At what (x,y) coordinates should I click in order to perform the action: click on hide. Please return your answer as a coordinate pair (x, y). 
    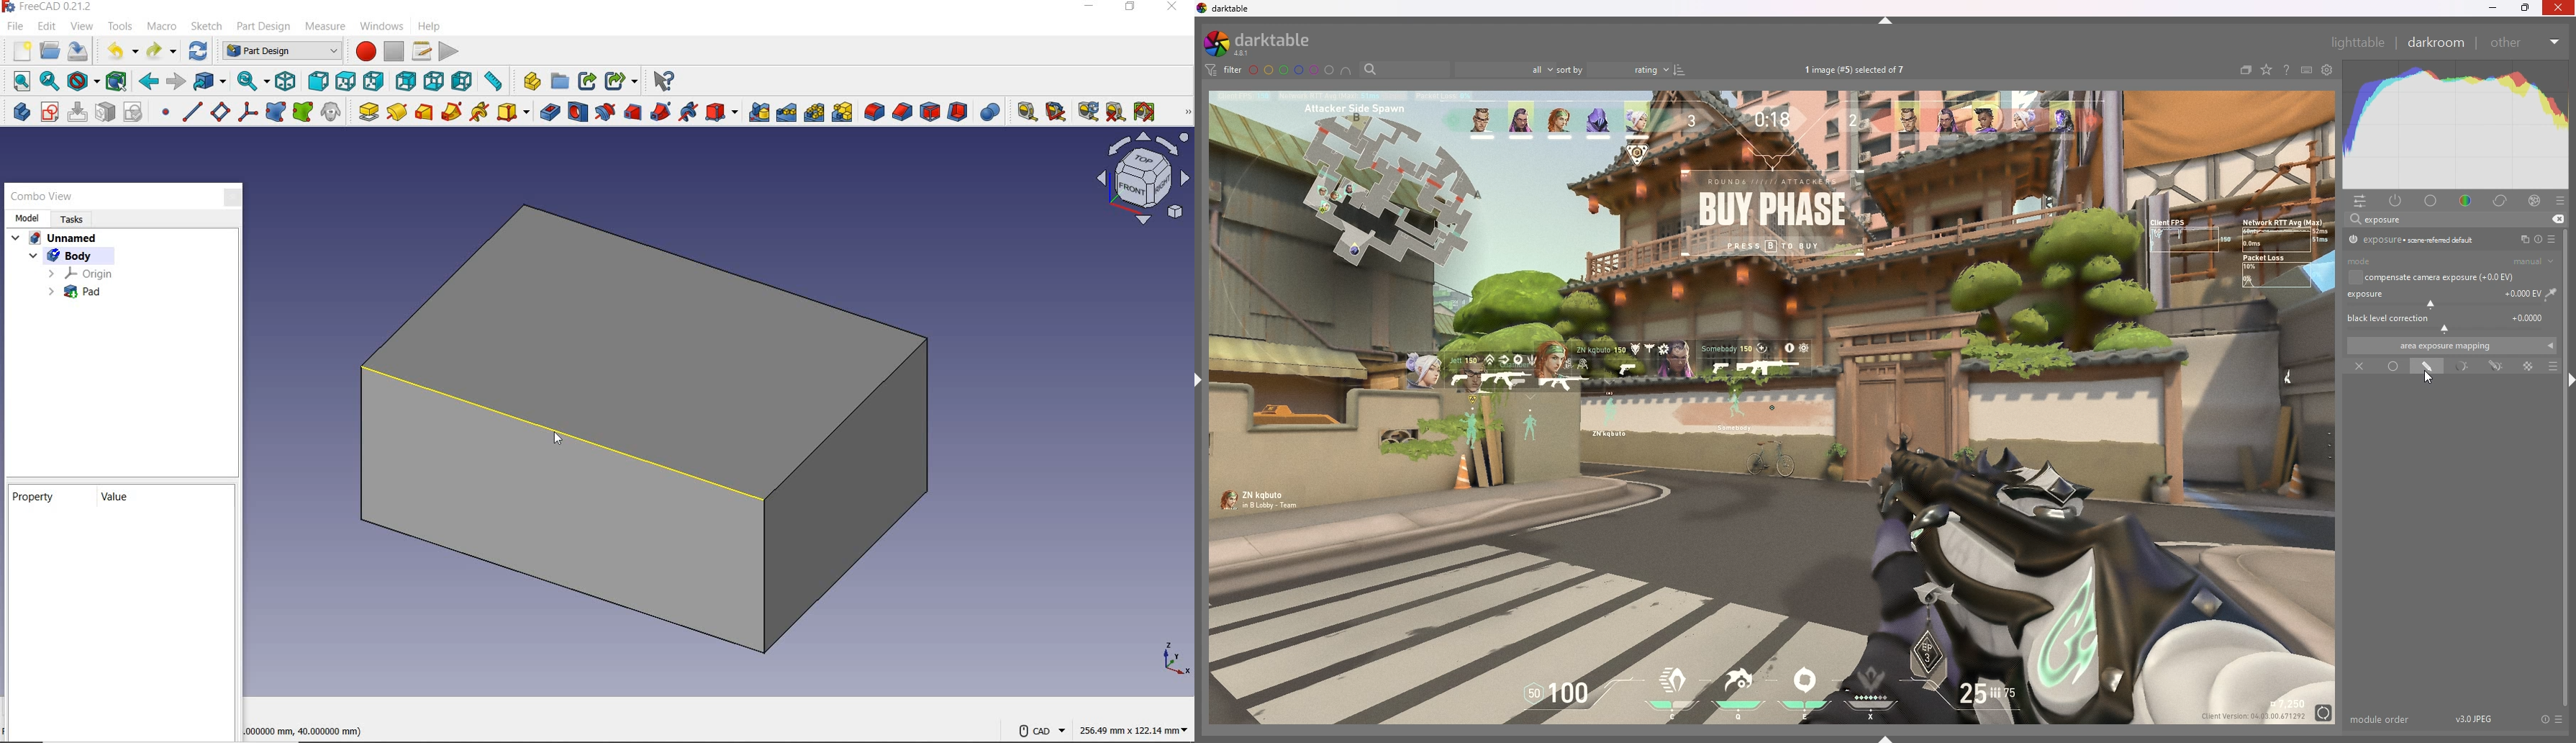
    Looking at the image, I should click on (1886, 21).